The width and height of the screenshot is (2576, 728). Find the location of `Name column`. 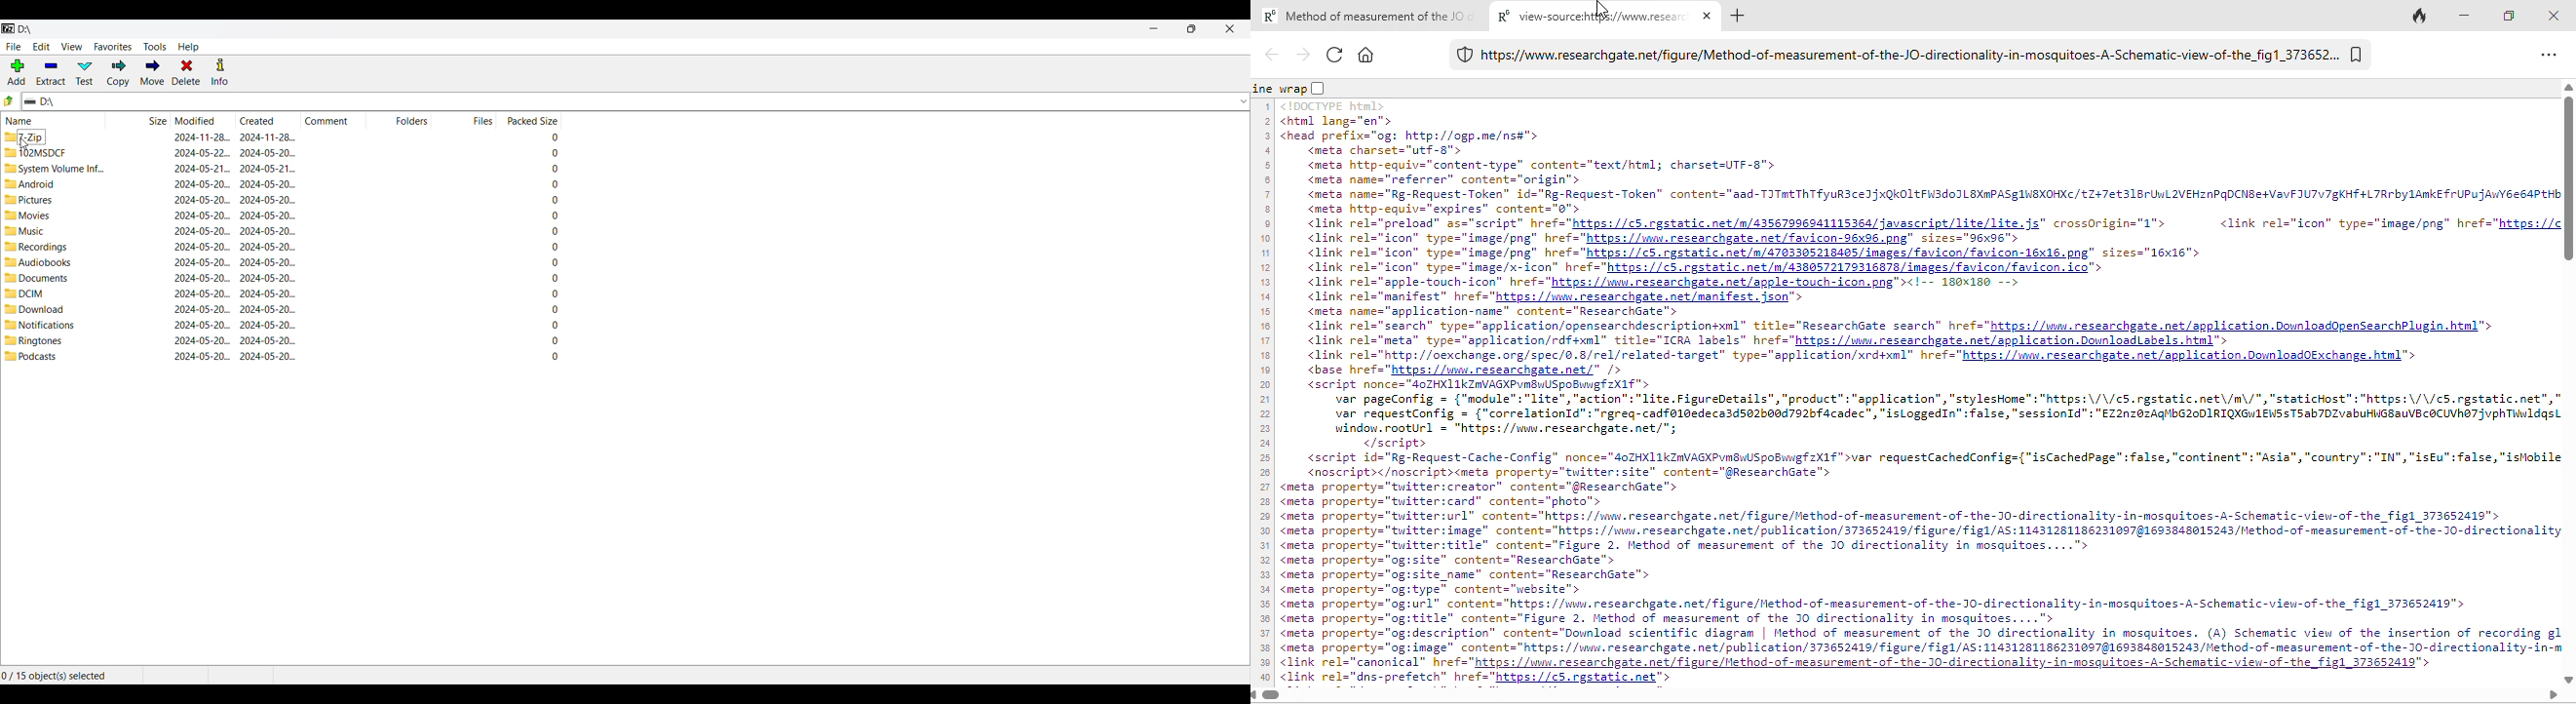

Name column is located at coordinates (54, 120).